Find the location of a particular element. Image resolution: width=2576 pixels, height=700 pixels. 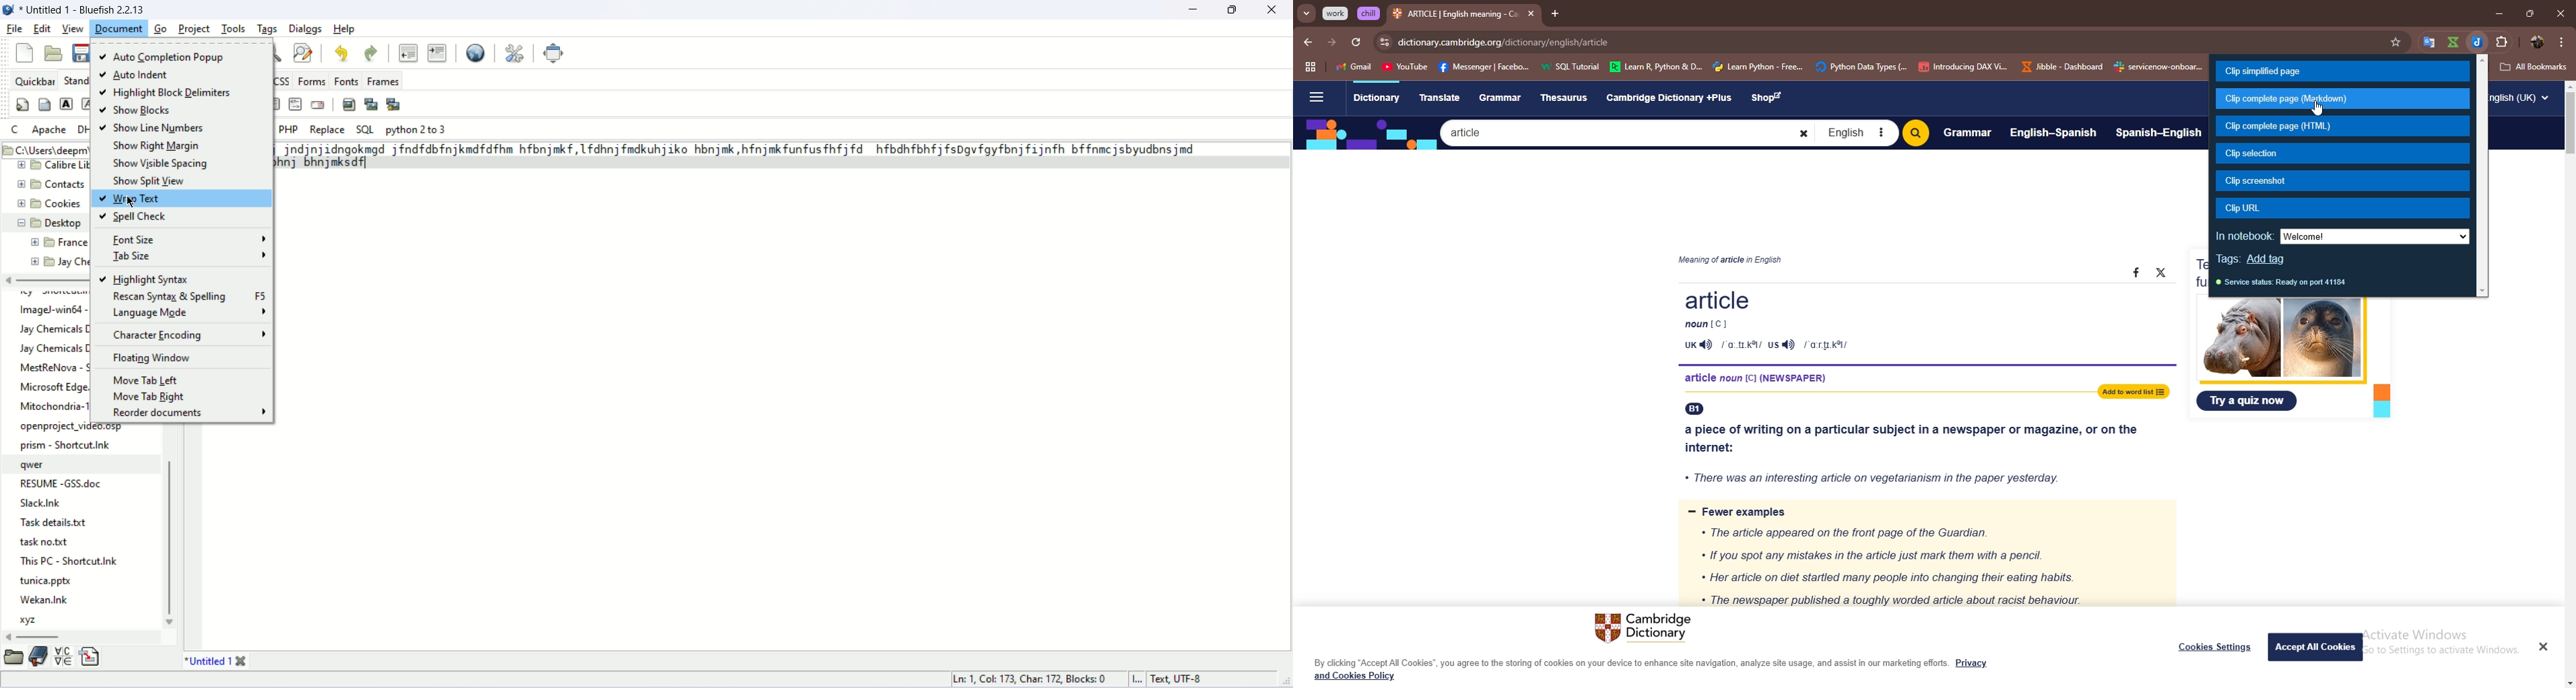

show blocks is located at coordinates (140, 110).